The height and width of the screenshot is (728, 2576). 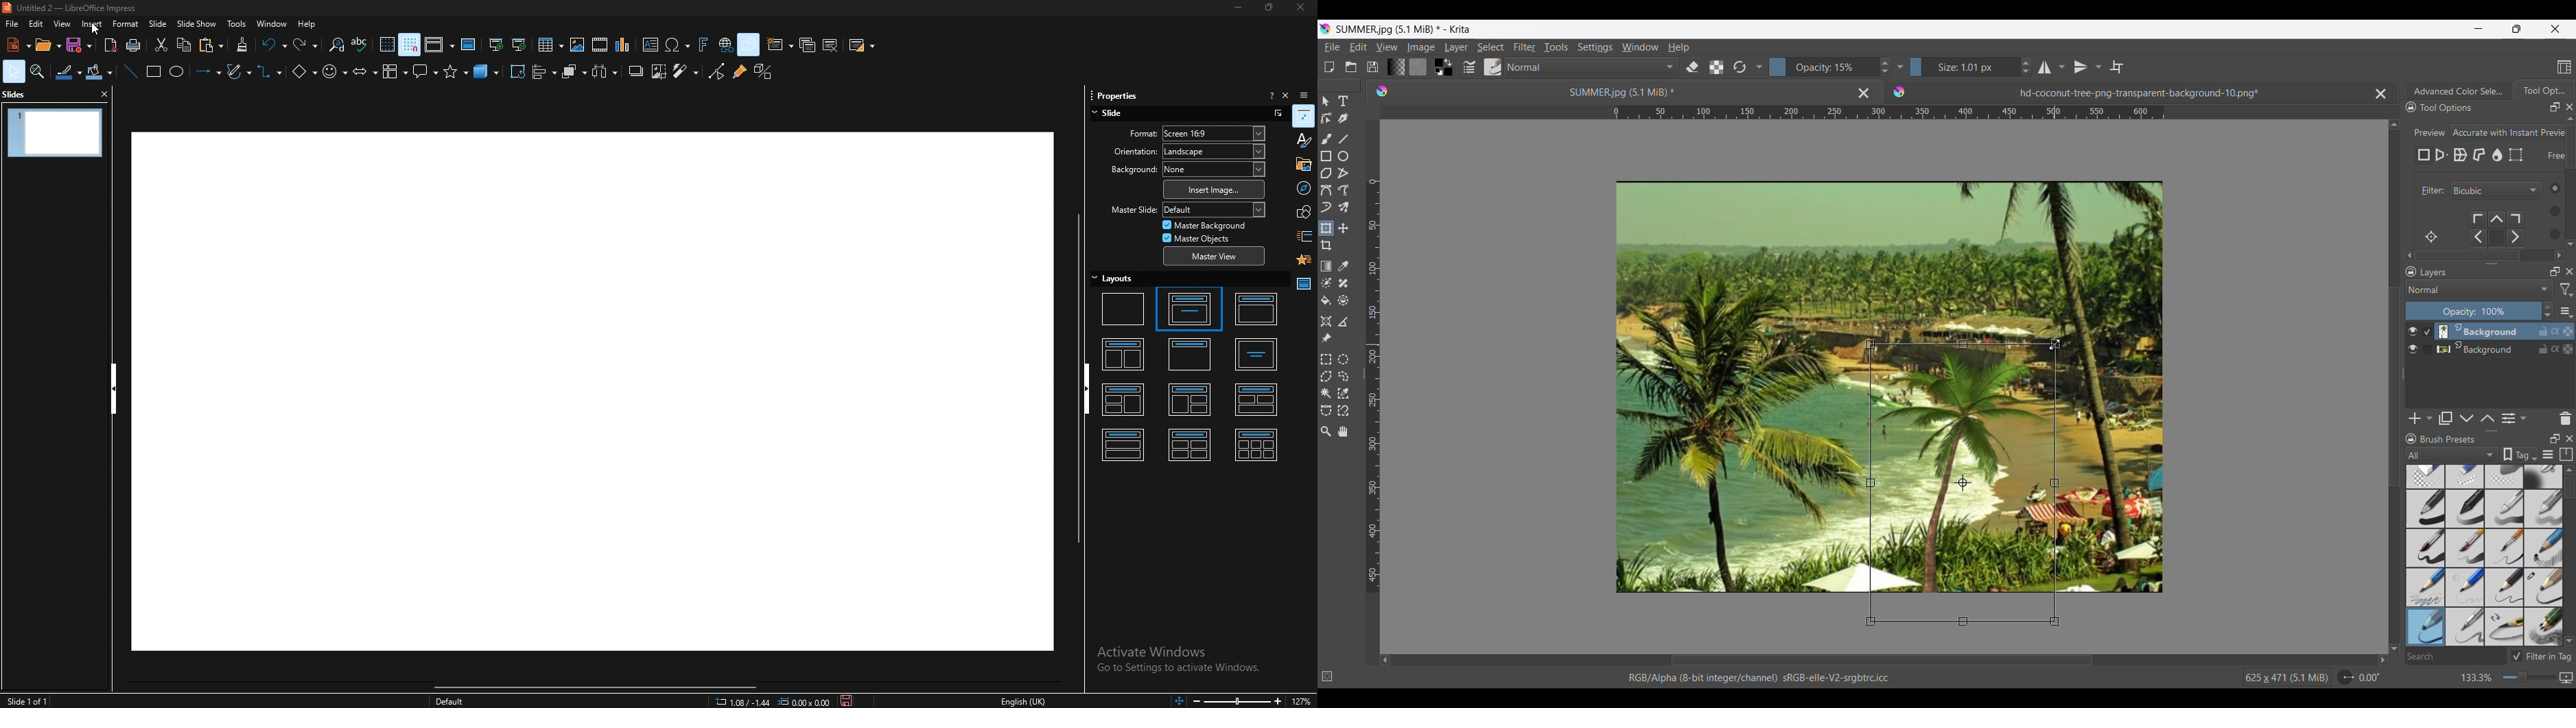 What do you see at coordinates (808, 45) in the screenshot?
I see `duplicate slide` at bounding box center [808, 45].